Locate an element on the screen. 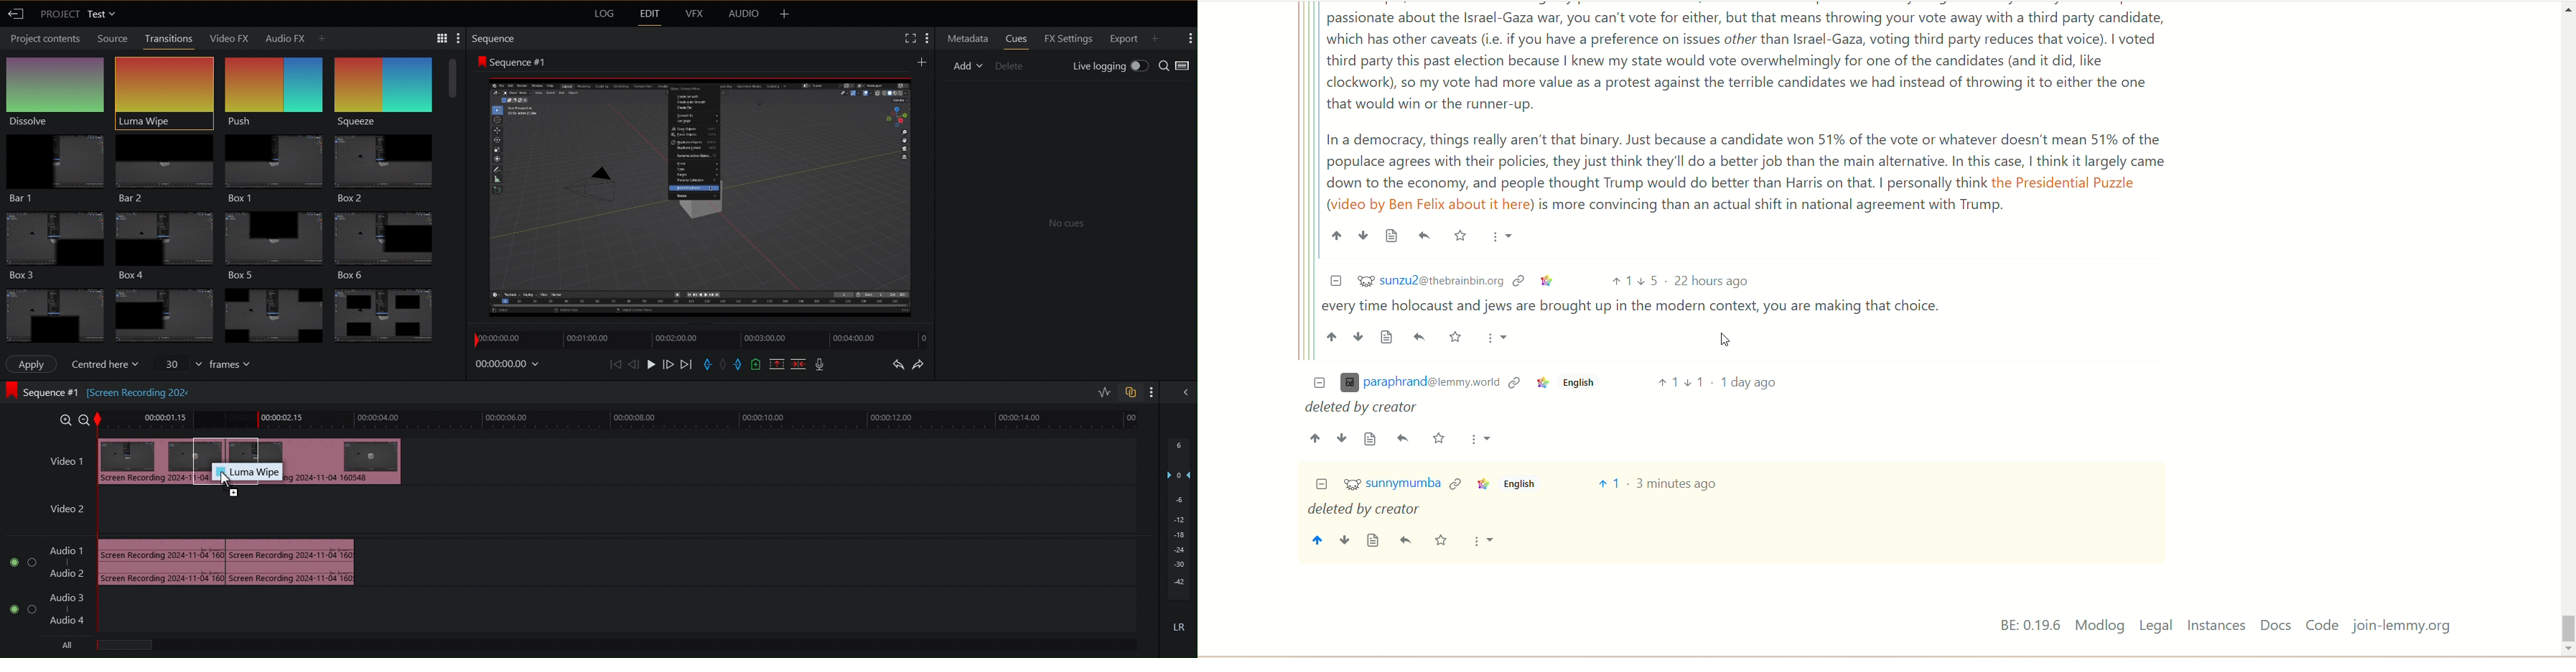  Remove Selected Part is located at coordinates (778, 364).